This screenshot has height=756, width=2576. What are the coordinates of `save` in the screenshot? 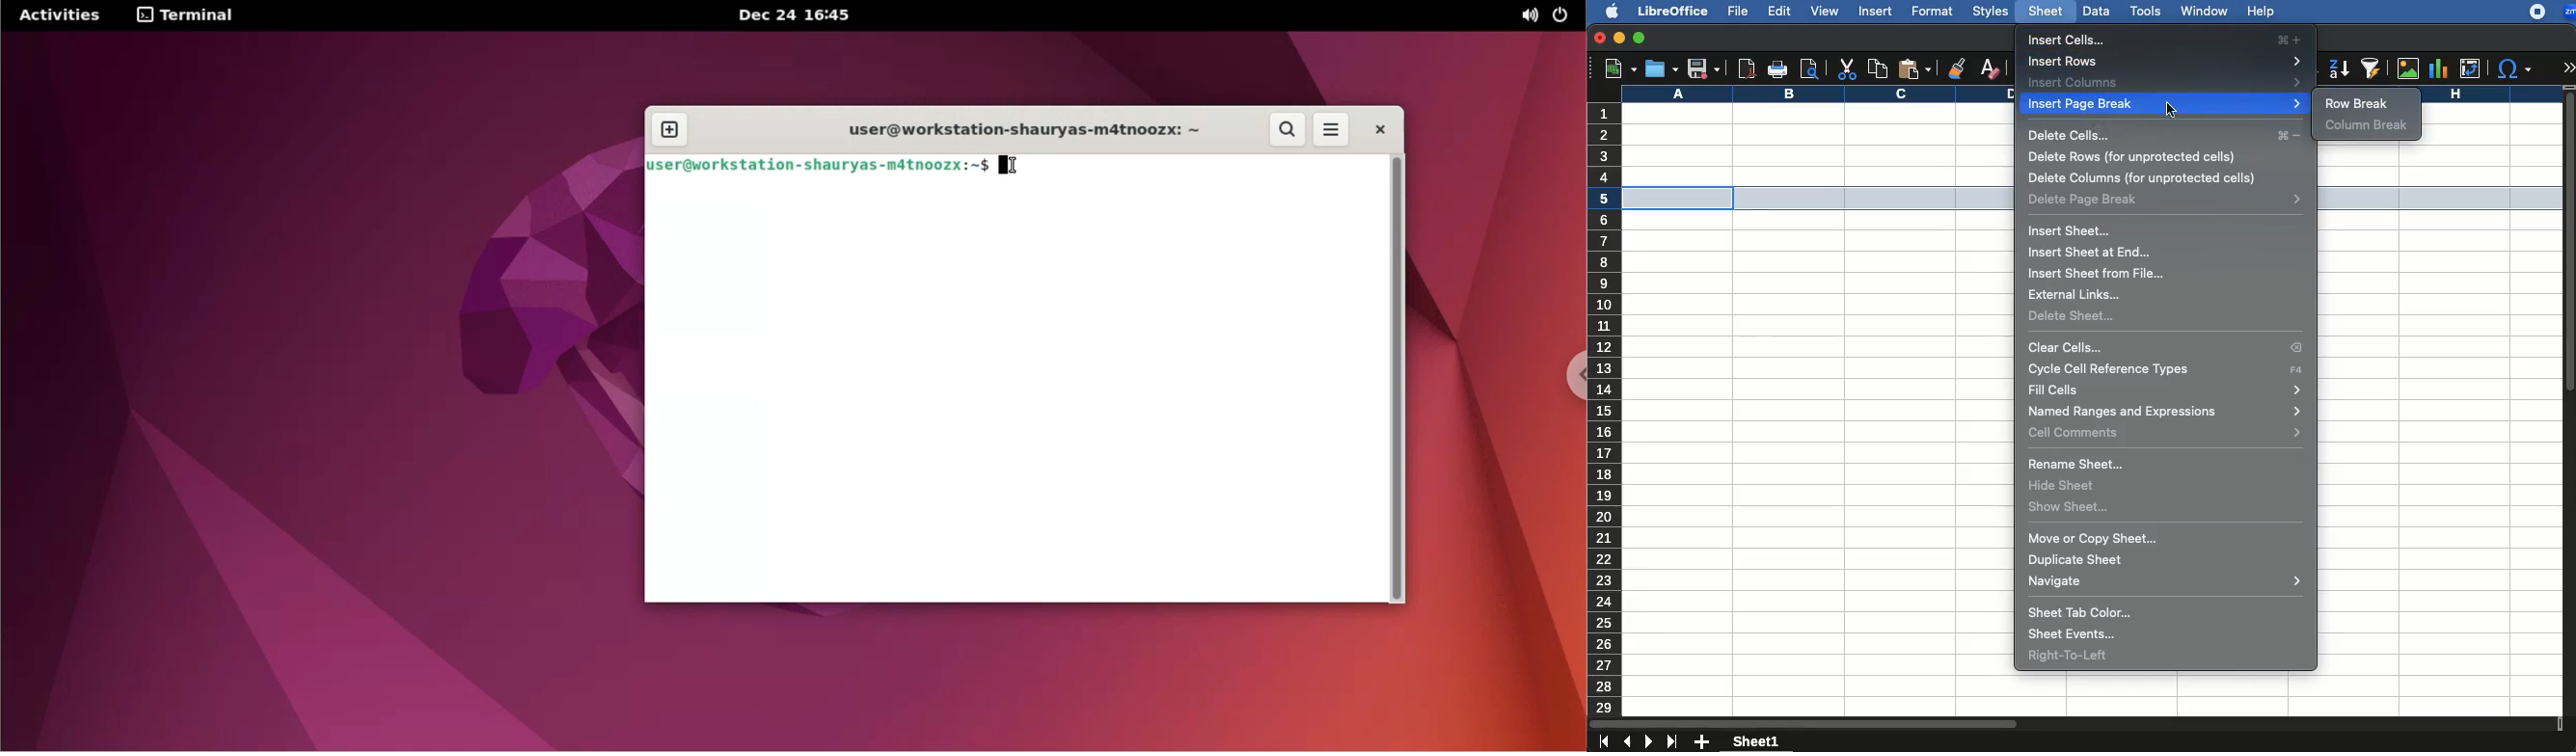 It's located at (1704, 69).